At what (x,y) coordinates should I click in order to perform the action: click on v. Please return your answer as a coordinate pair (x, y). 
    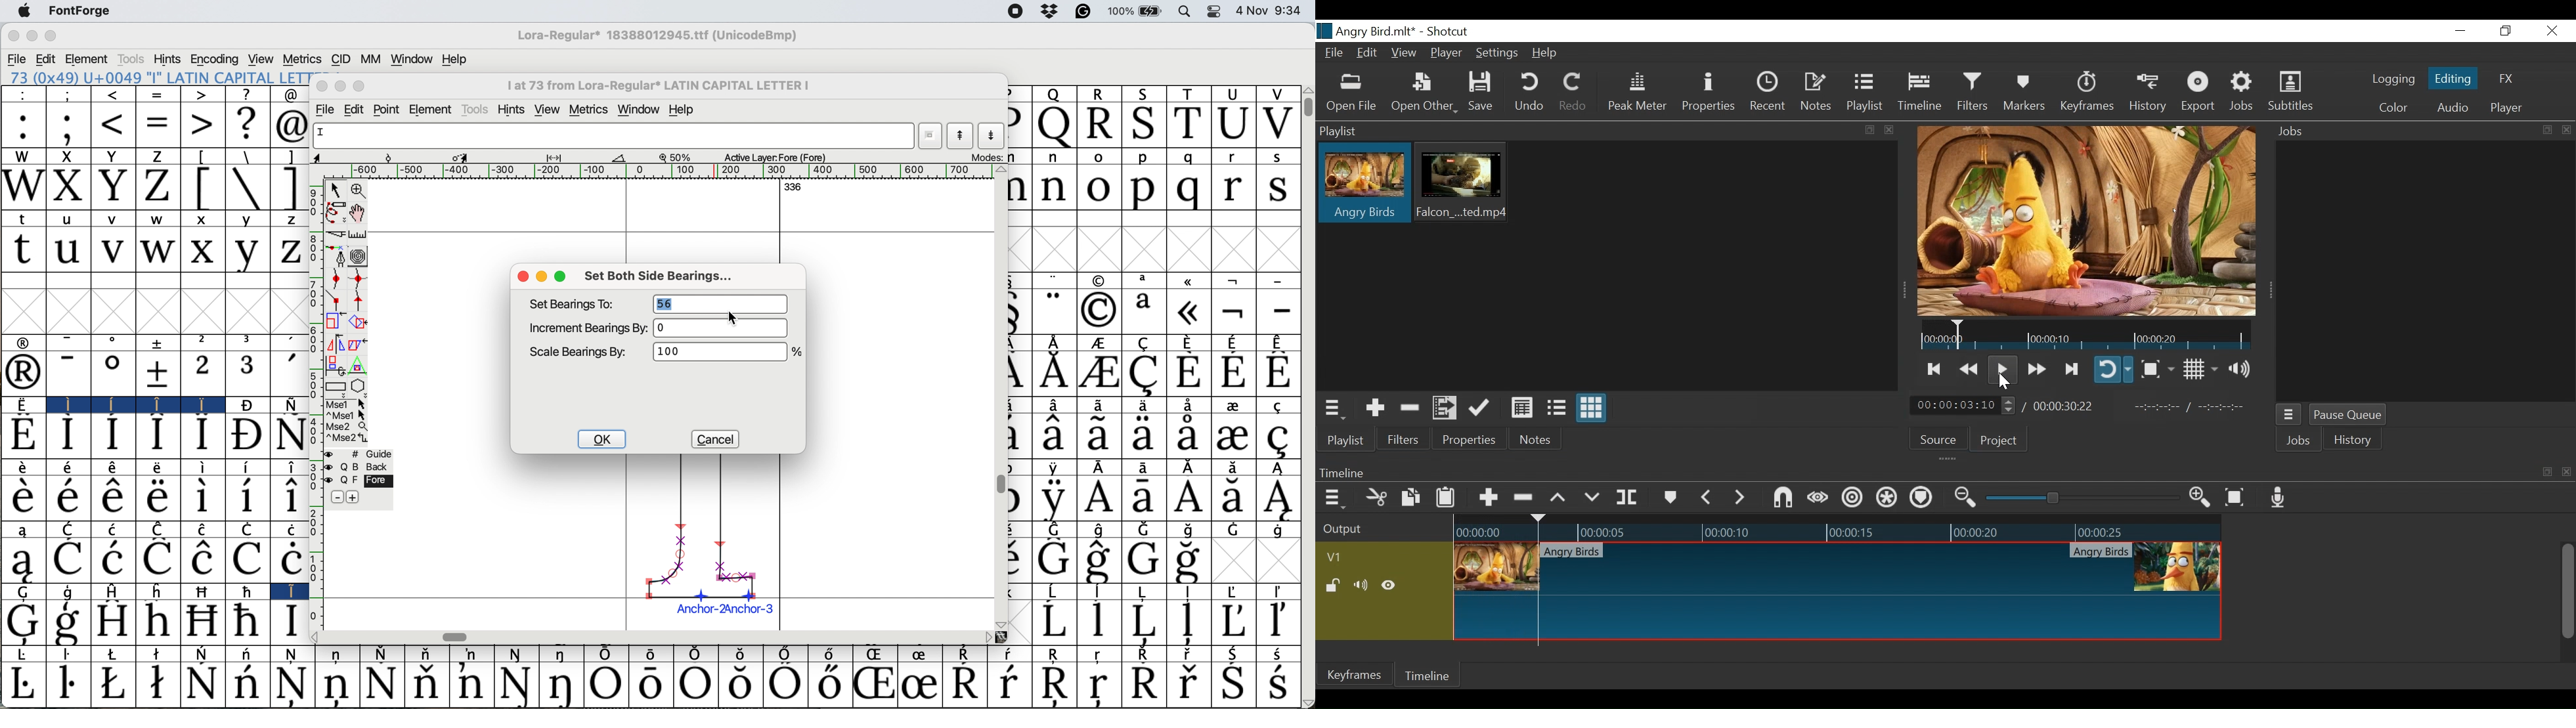
    Looking at the image, I should click on (113, 251).